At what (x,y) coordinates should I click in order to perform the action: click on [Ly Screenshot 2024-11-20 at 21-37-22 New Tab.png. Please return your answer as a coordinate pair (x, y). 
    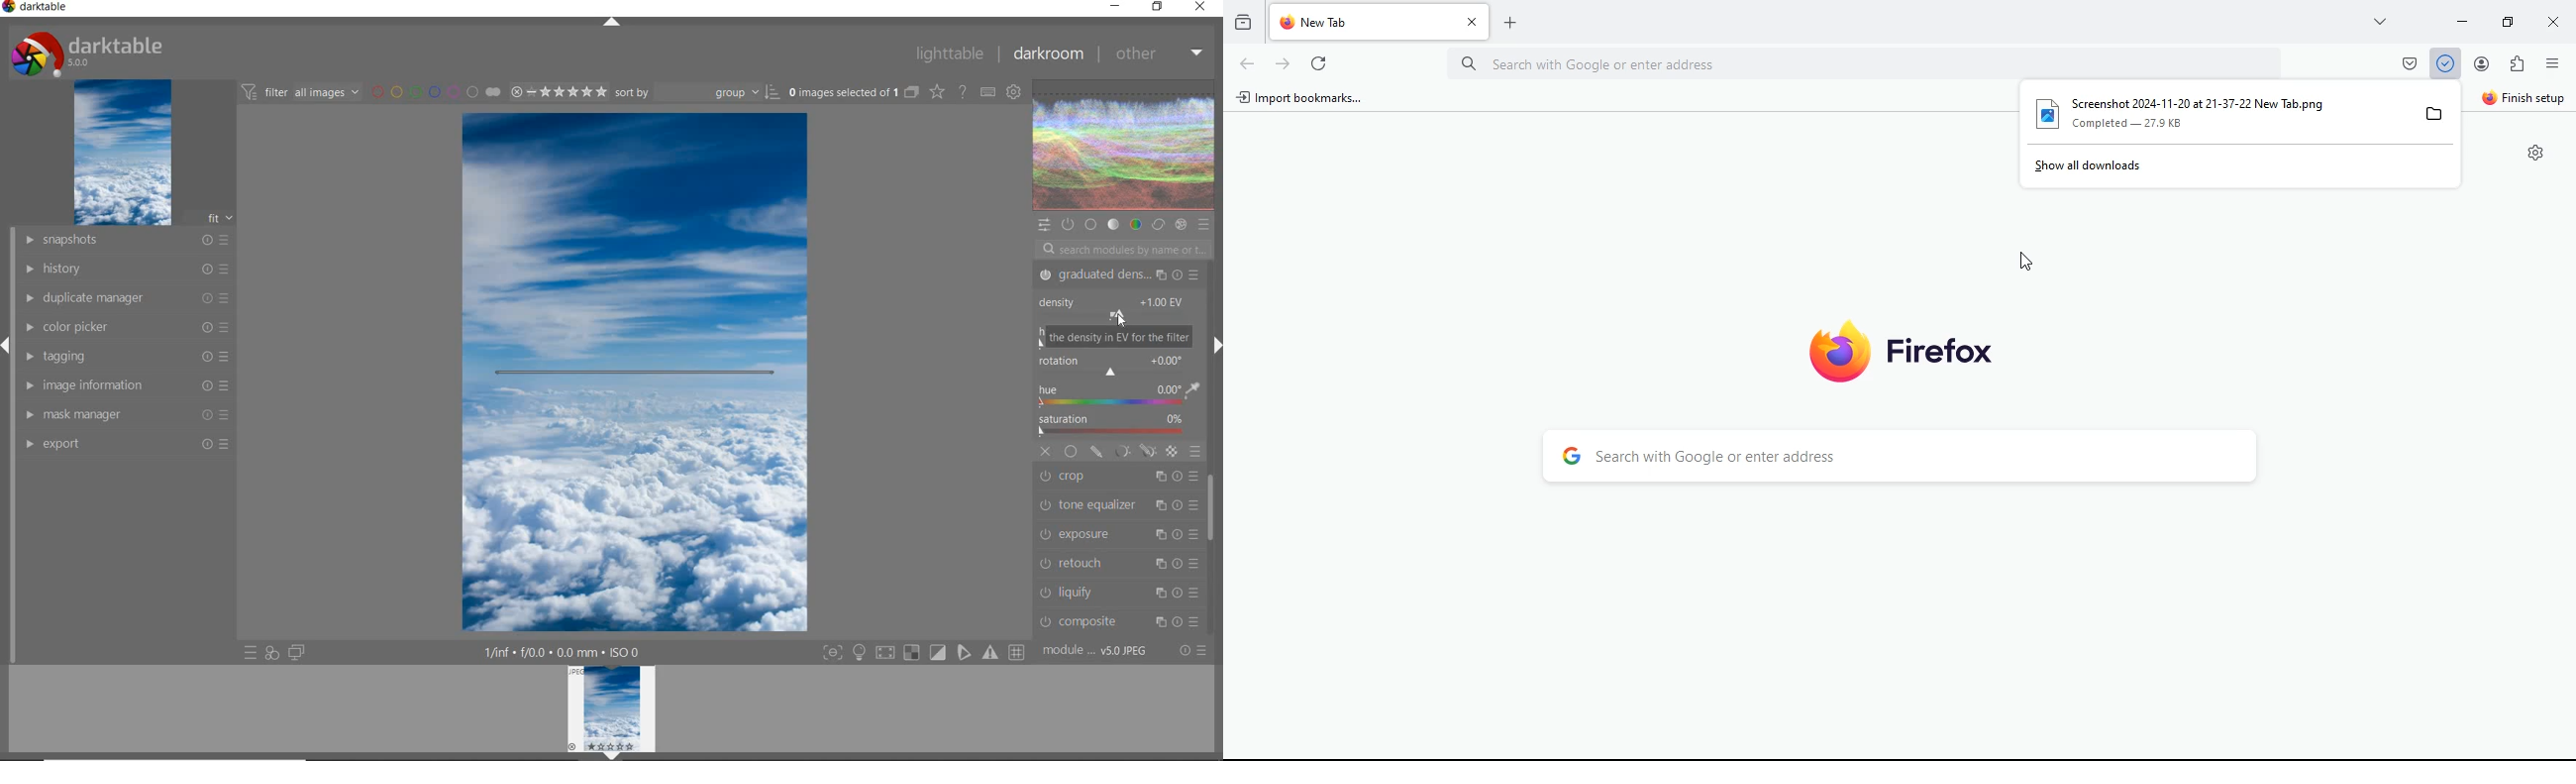
    Looking at the image, I should click on (2177, 115).